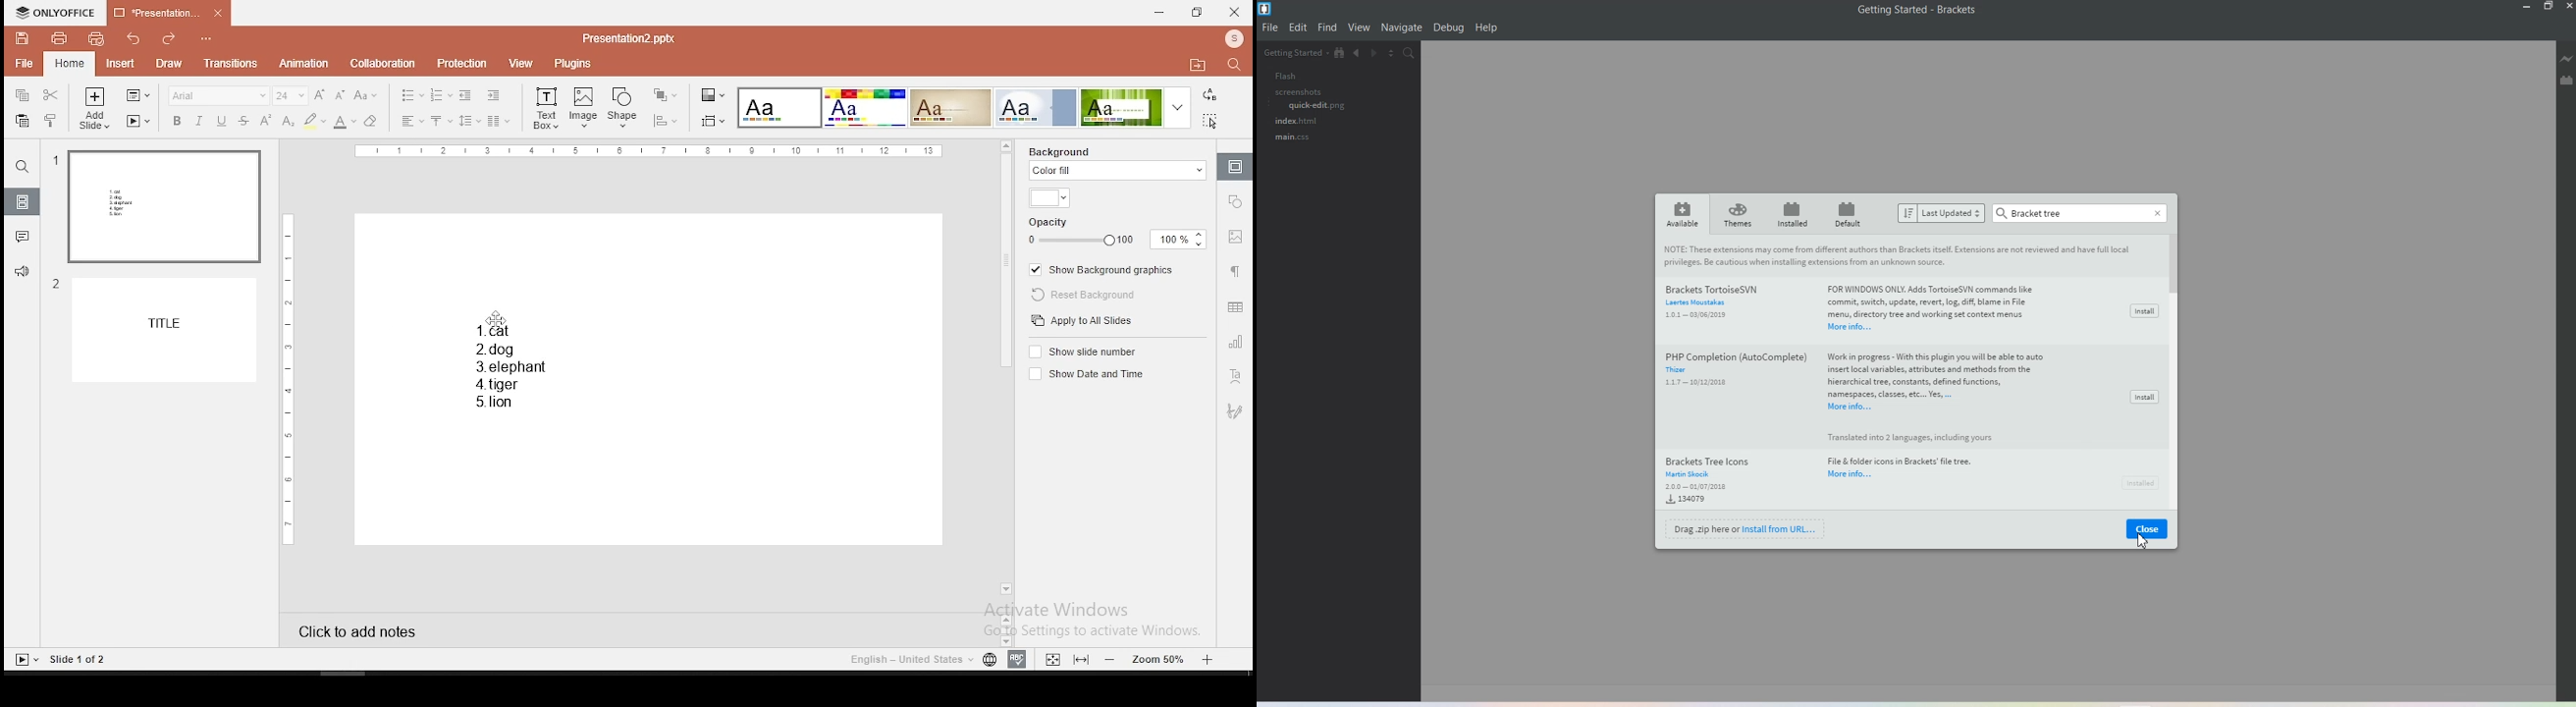  What do you see at coordinates (2155, 210) in the screenshot?
I see `Close` at bounding box center [2155, 210].